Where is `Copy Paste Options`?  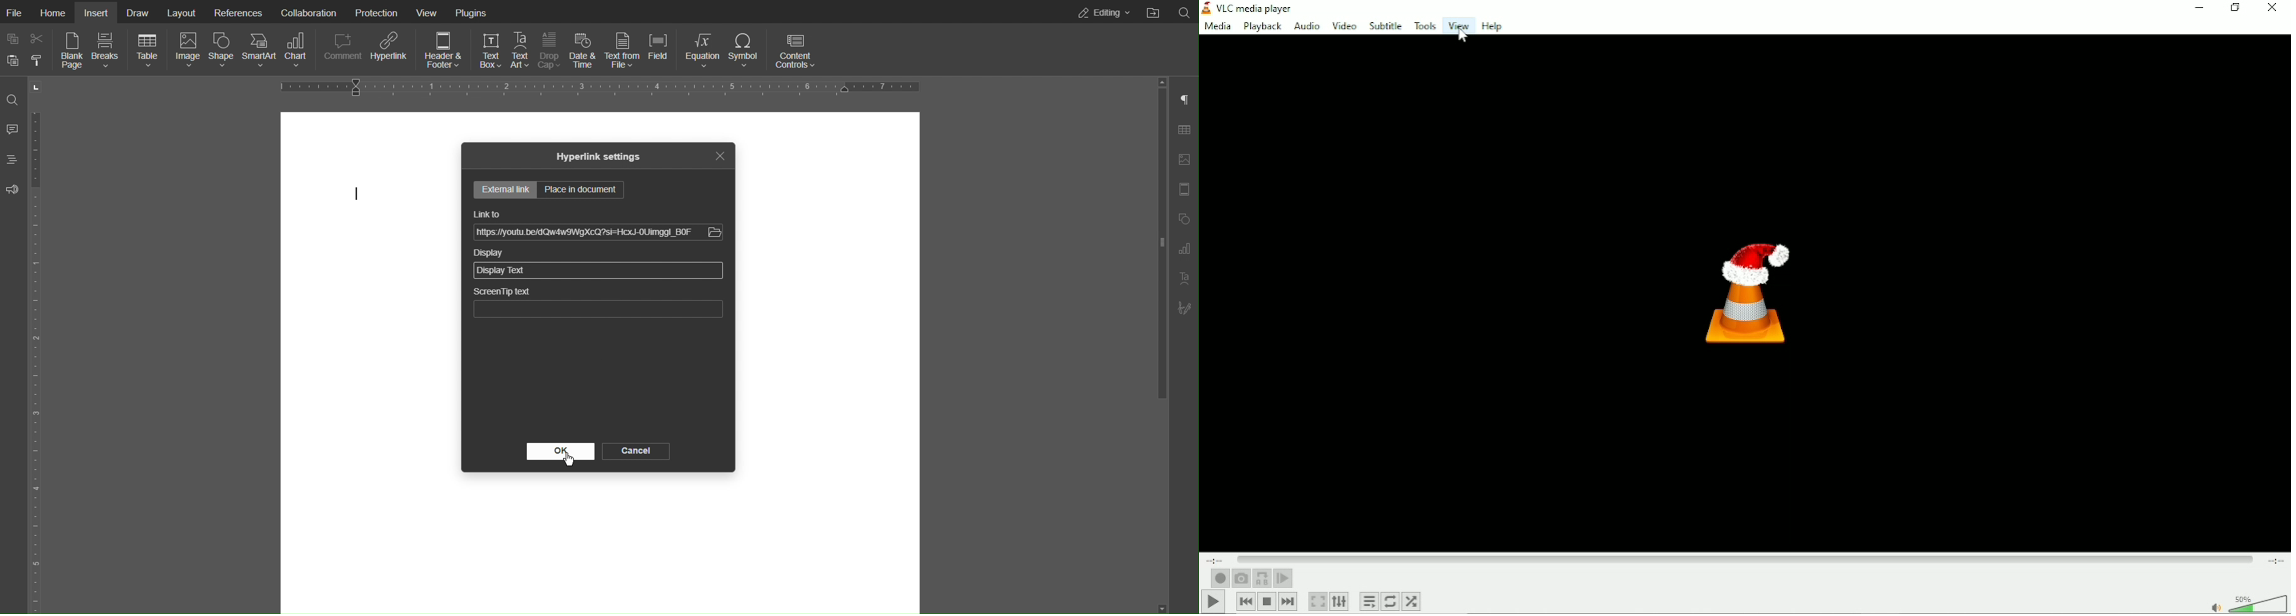
Copy Paste Options is located at coordinates (24, 50).